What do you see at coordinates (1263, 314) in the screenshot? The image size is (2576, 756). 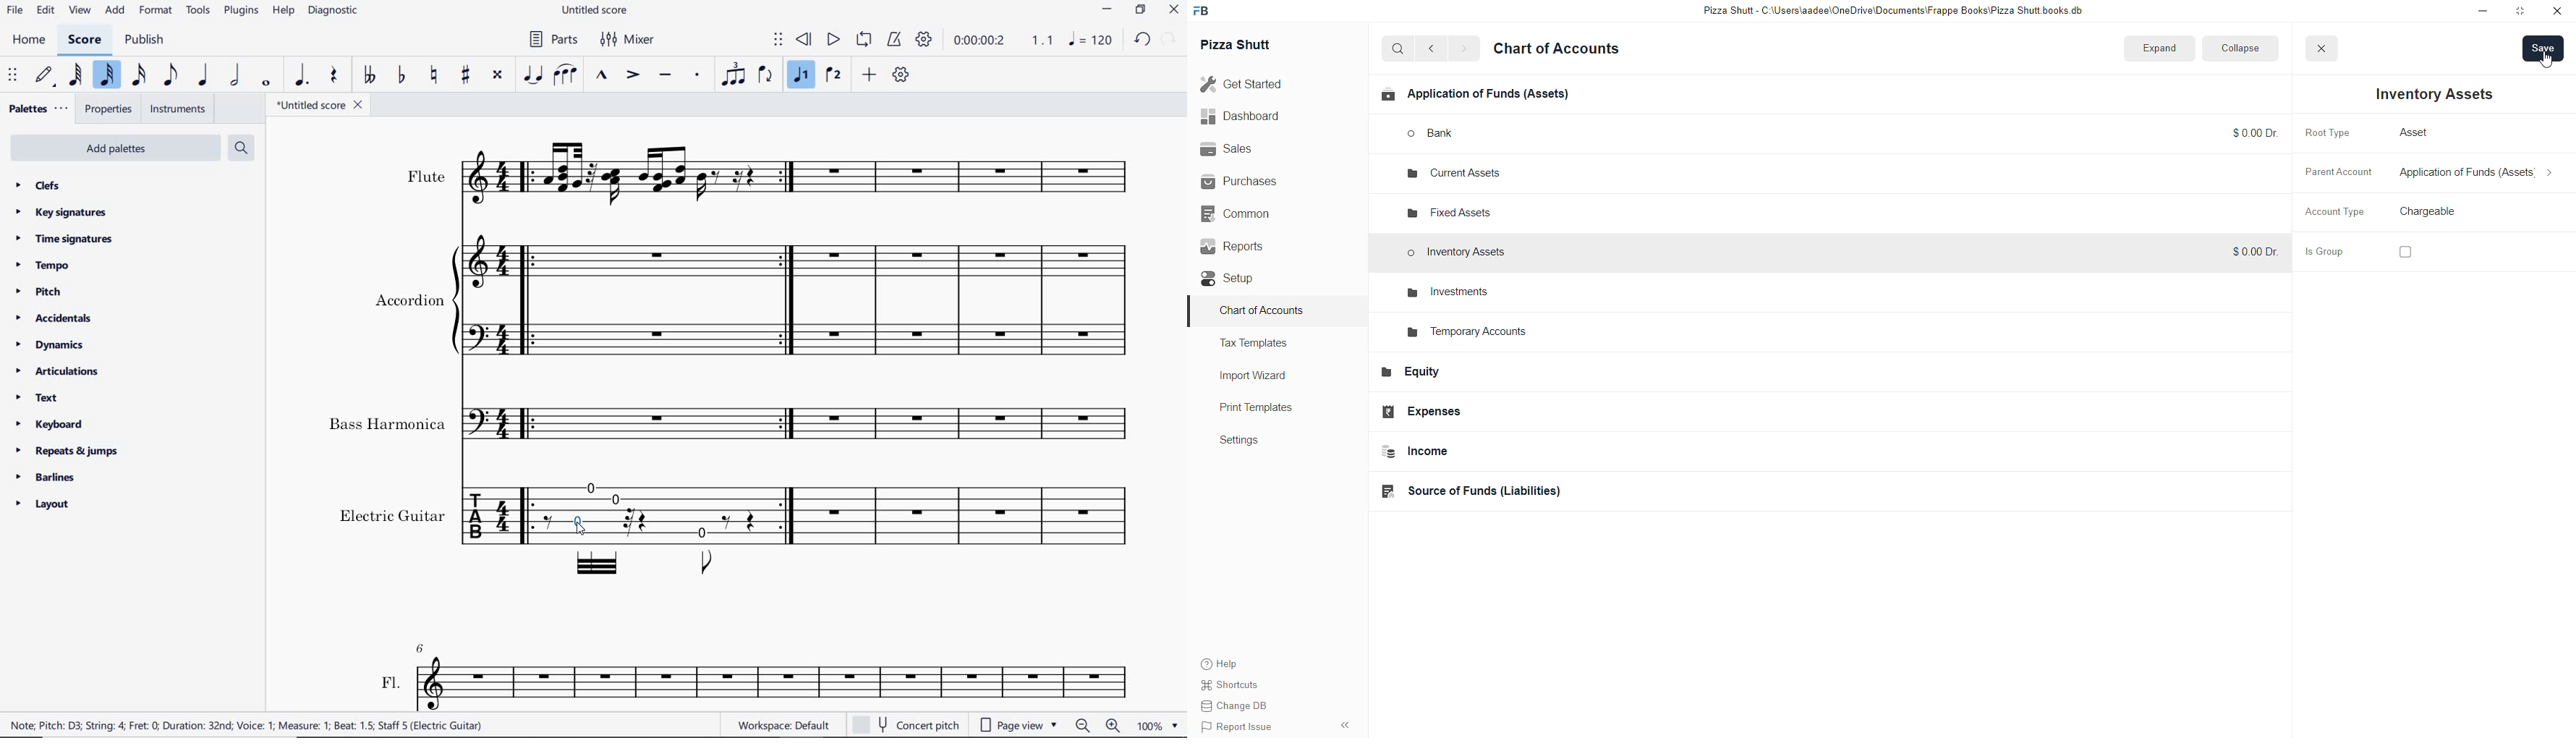 I see `Charts of Accounts ` at bounding box center [1263, 314].